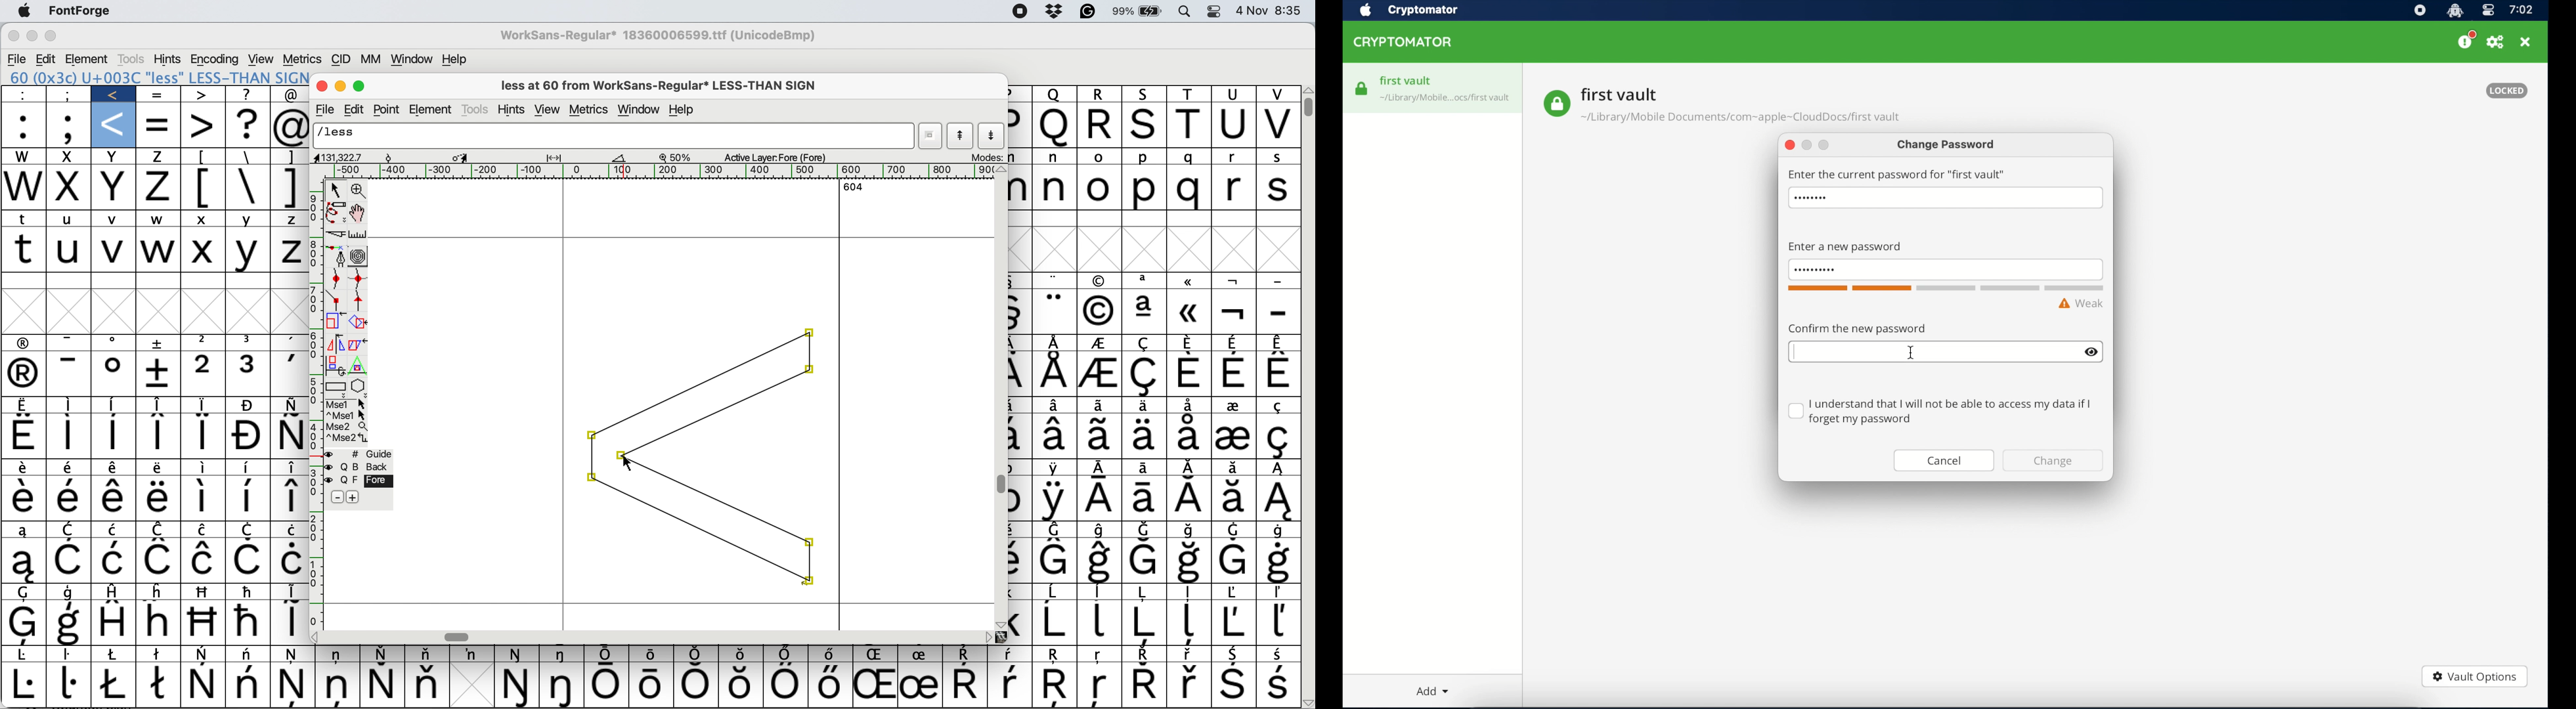 Image resolution: width=2576 pixels, height=728 pixels. What do you see at coordinates (477, 109) in the screenshot?
I see `tools` at bounding box center [477, 109].